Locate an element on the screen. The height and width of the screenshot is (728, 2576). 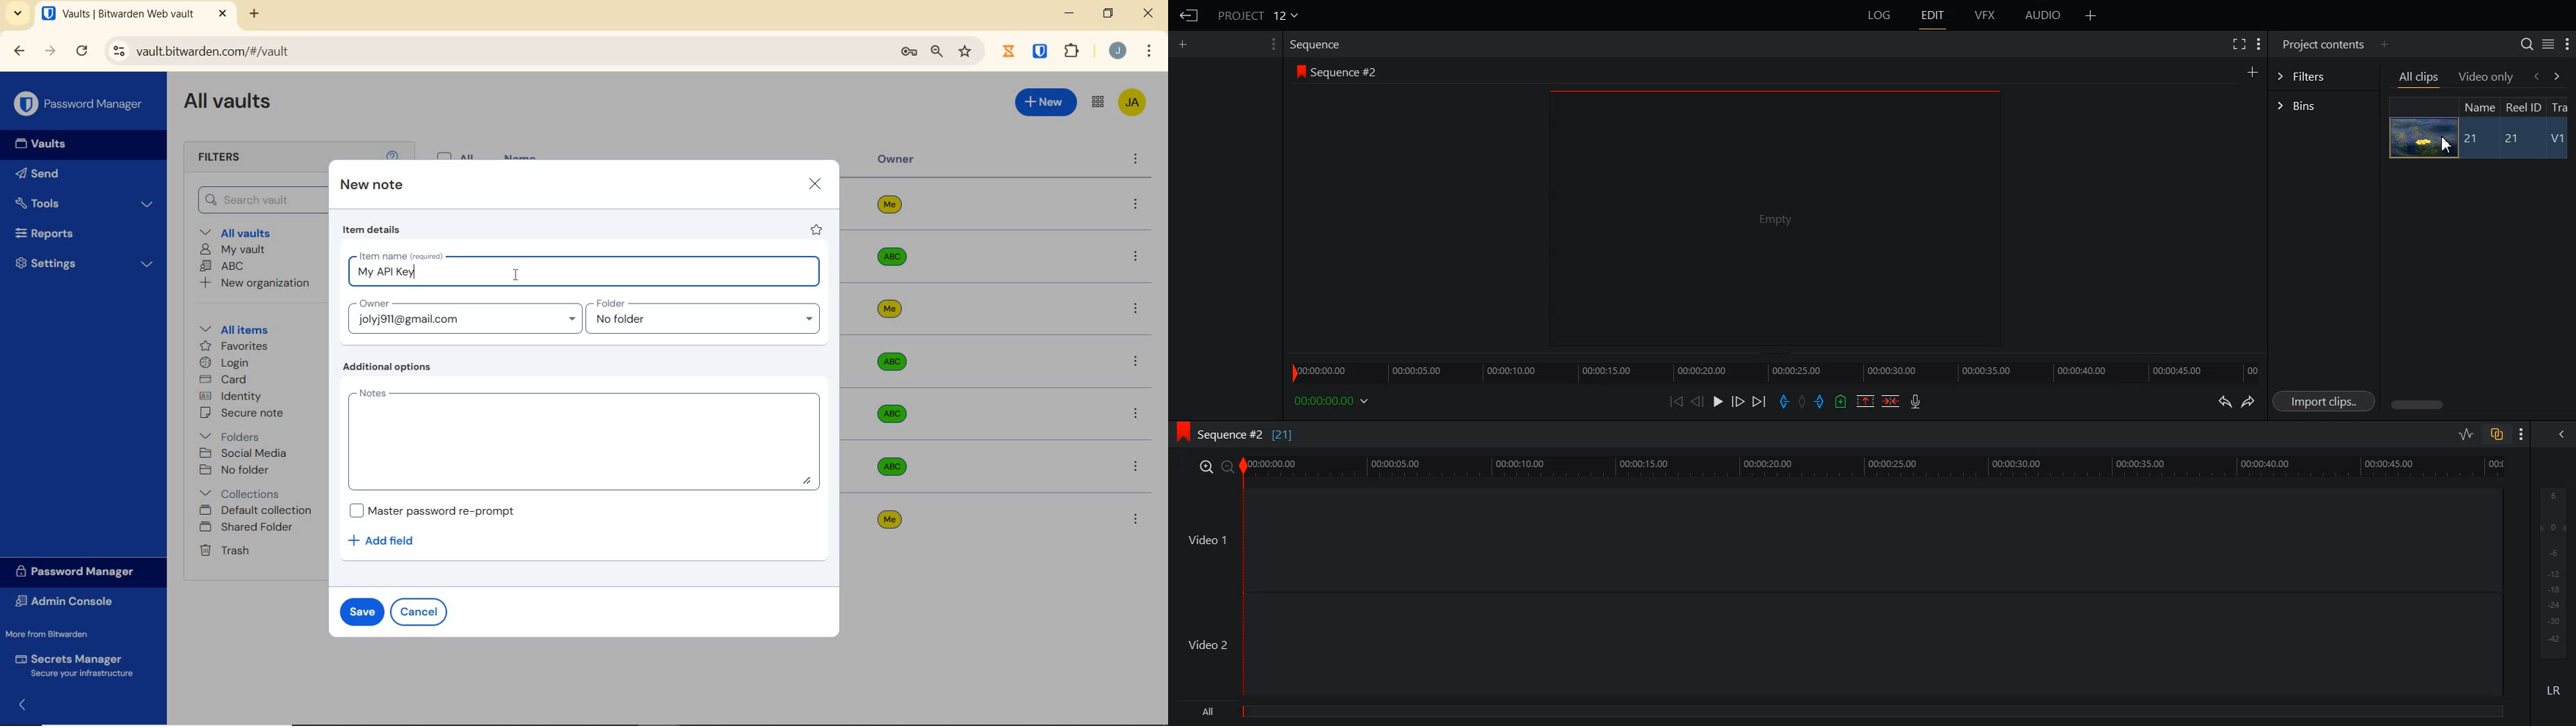
backward is located at coordinates (2535, 76).